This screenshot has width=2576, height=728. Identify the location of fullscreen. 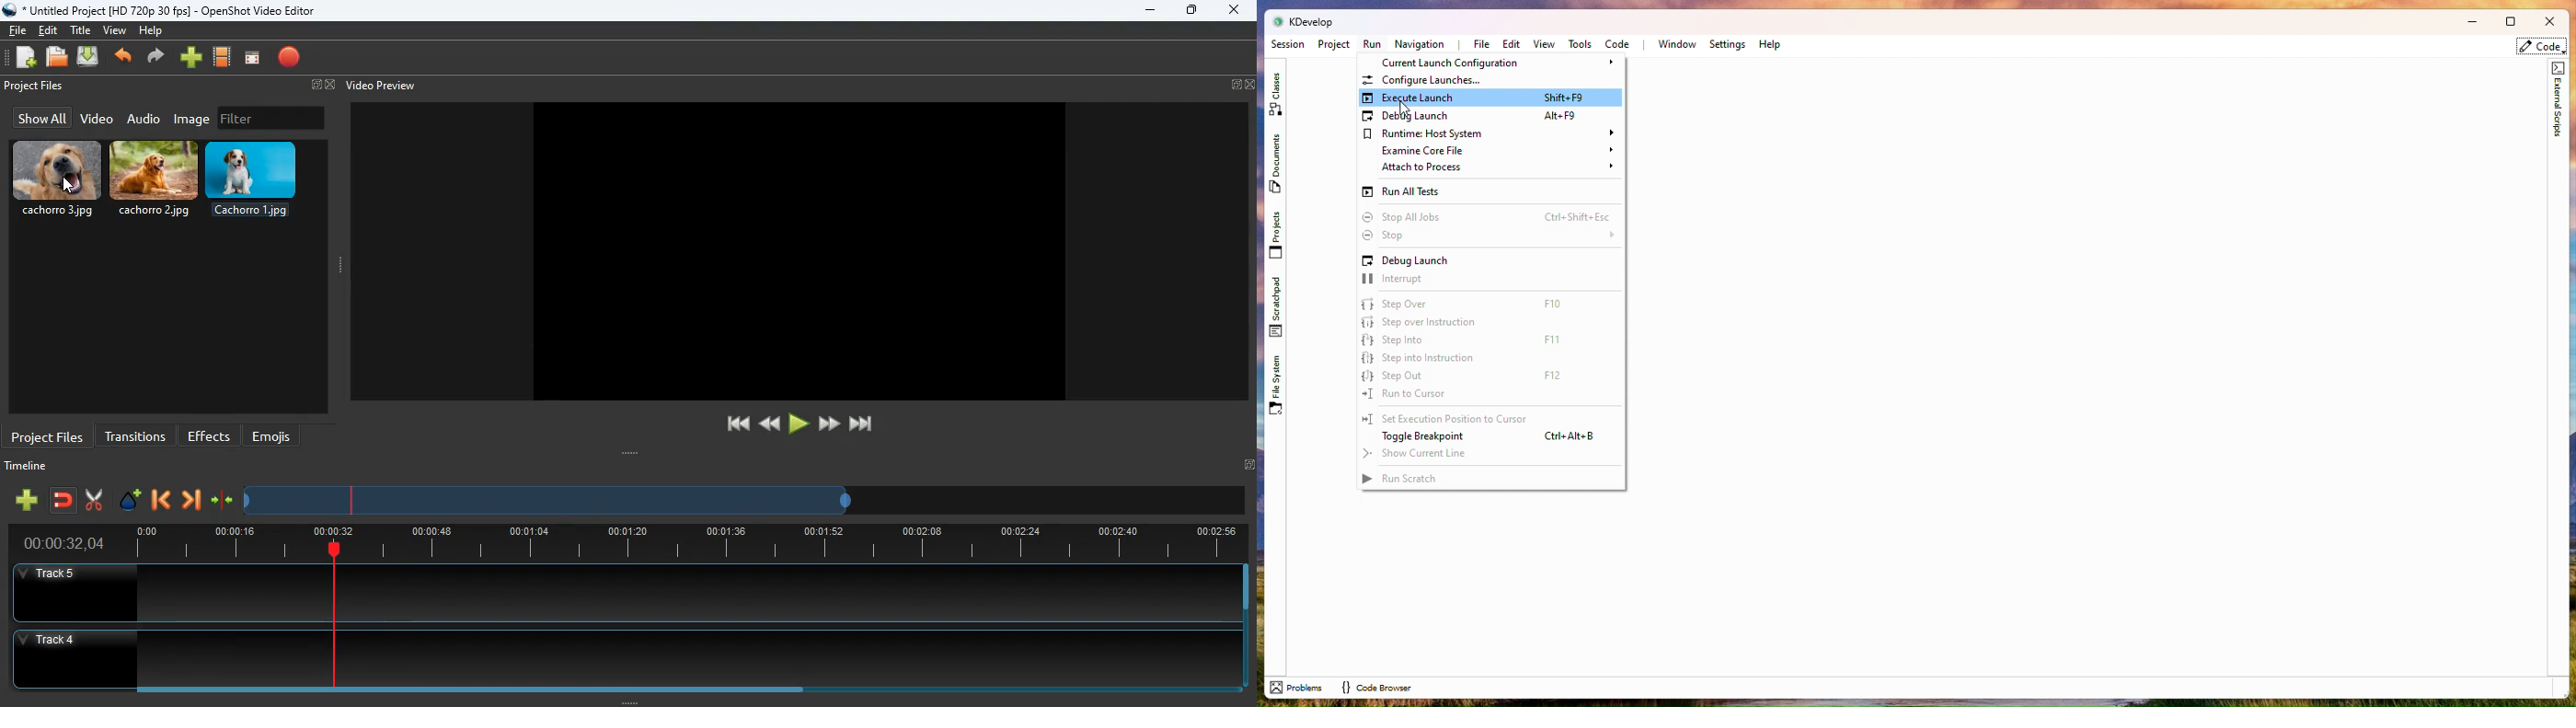
(320, 86).